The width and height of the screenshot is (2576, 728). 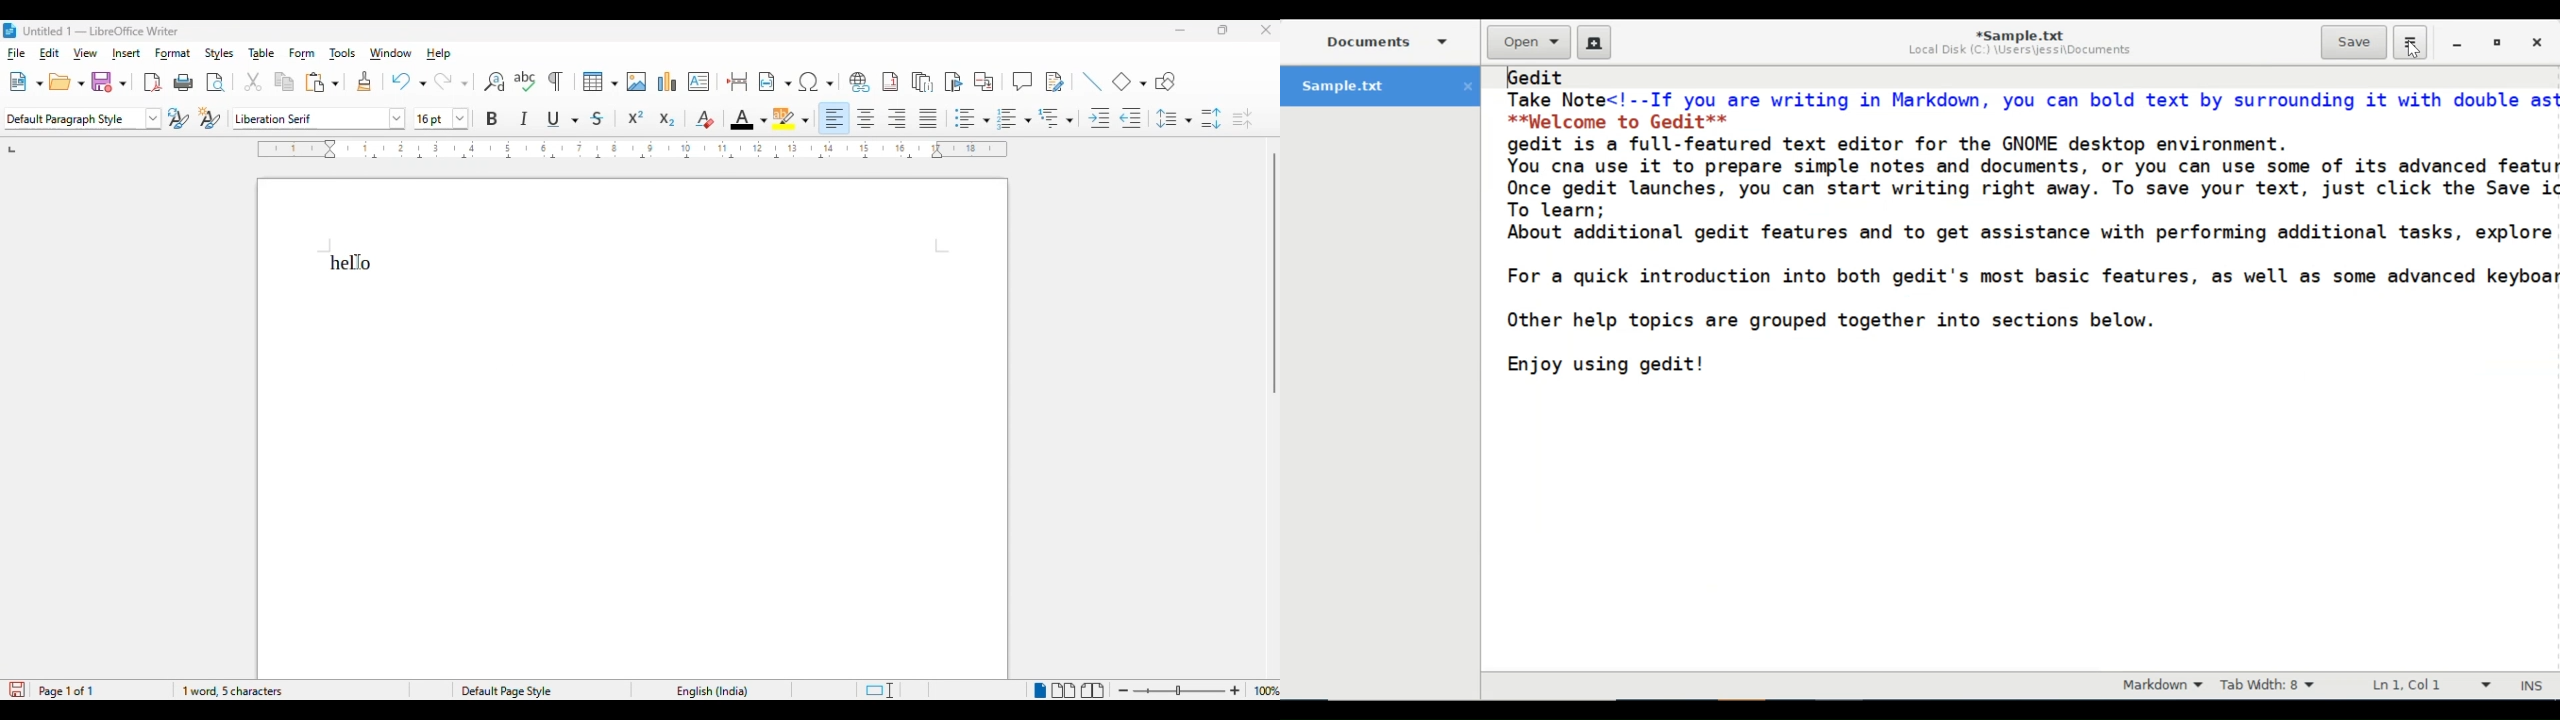 I want to click on paste, so click(x=322, y=82).